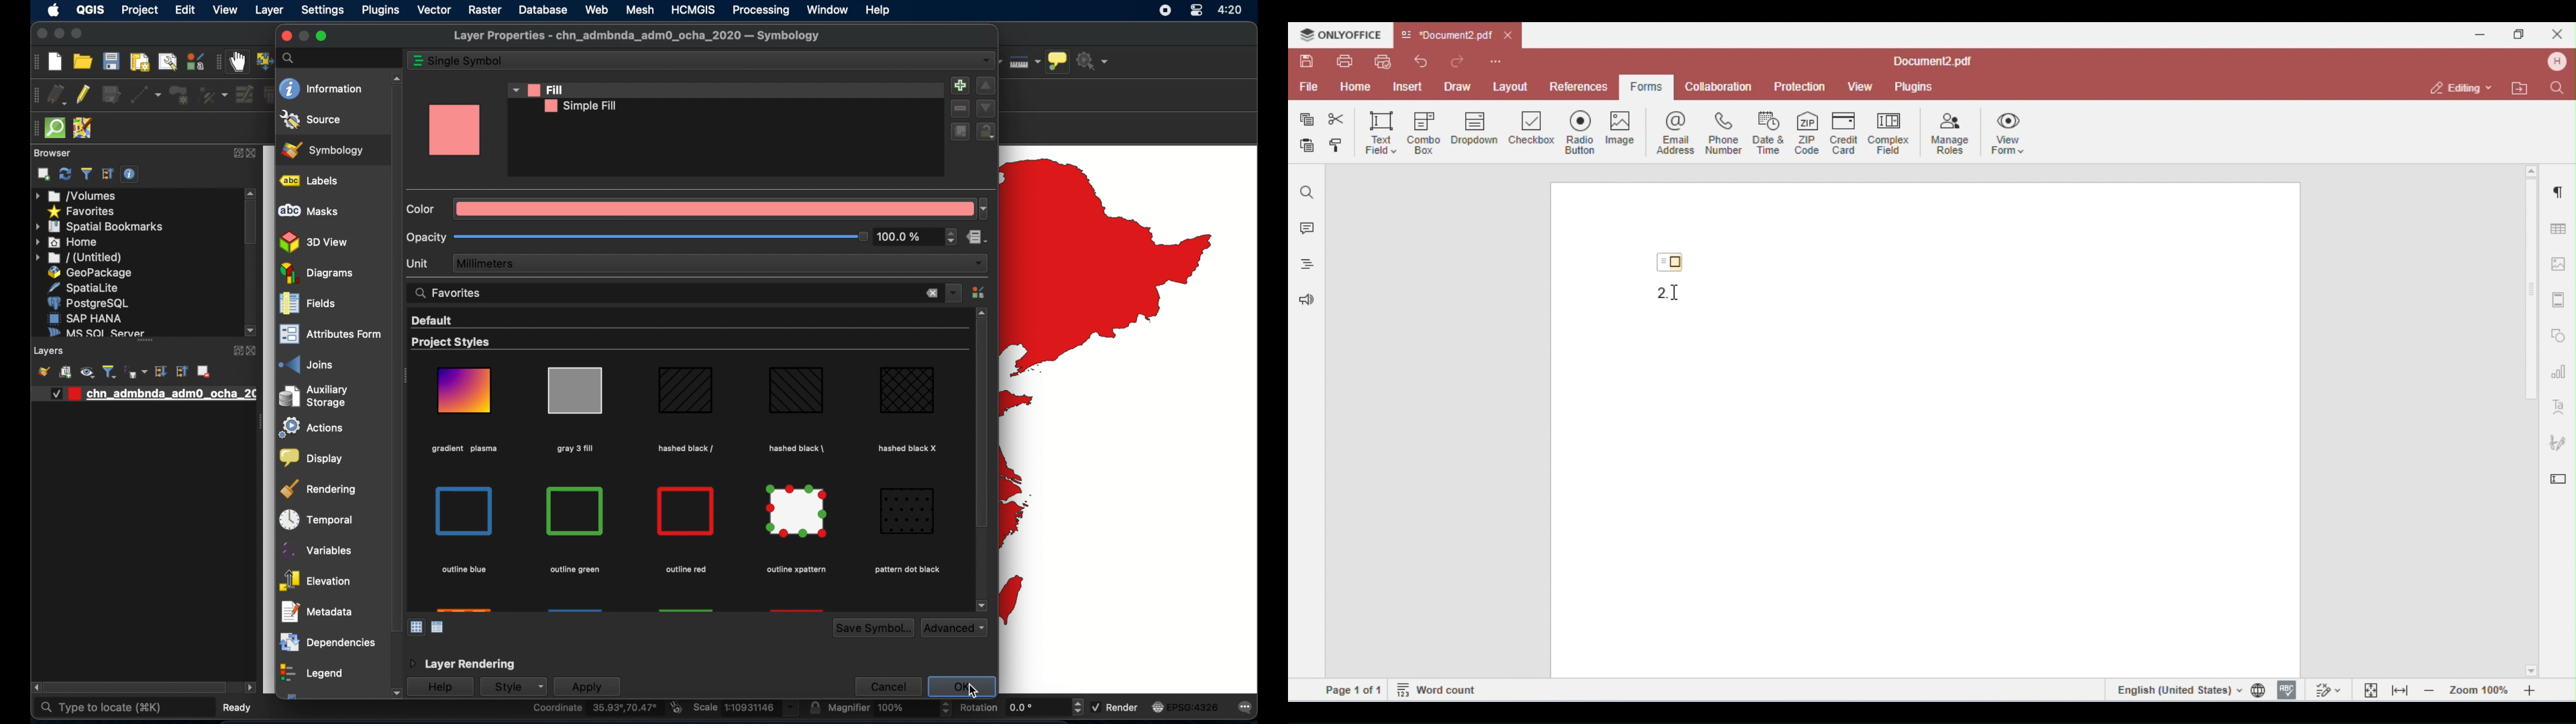 The width and height of the screenshot is (2576, 728). What do you see at coordinates (423, 209) in the screenshot?
I see `color` at bounding box center [423, 209].